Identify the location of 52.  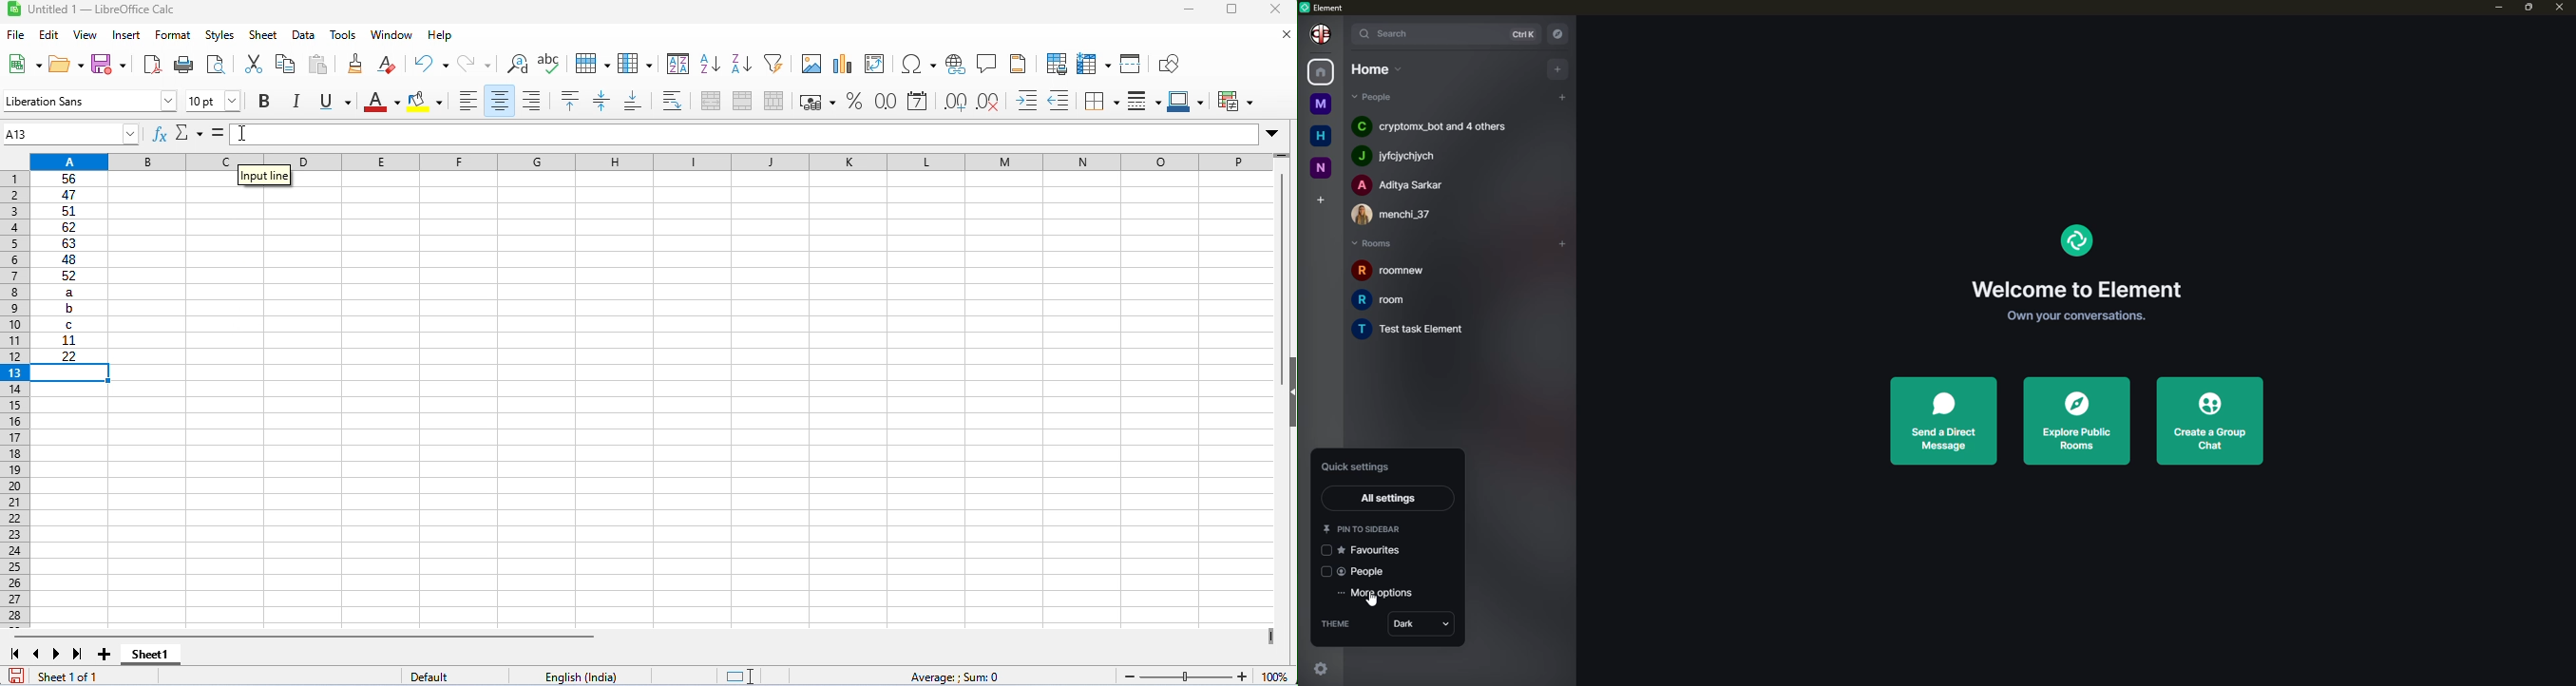
(69, 276).